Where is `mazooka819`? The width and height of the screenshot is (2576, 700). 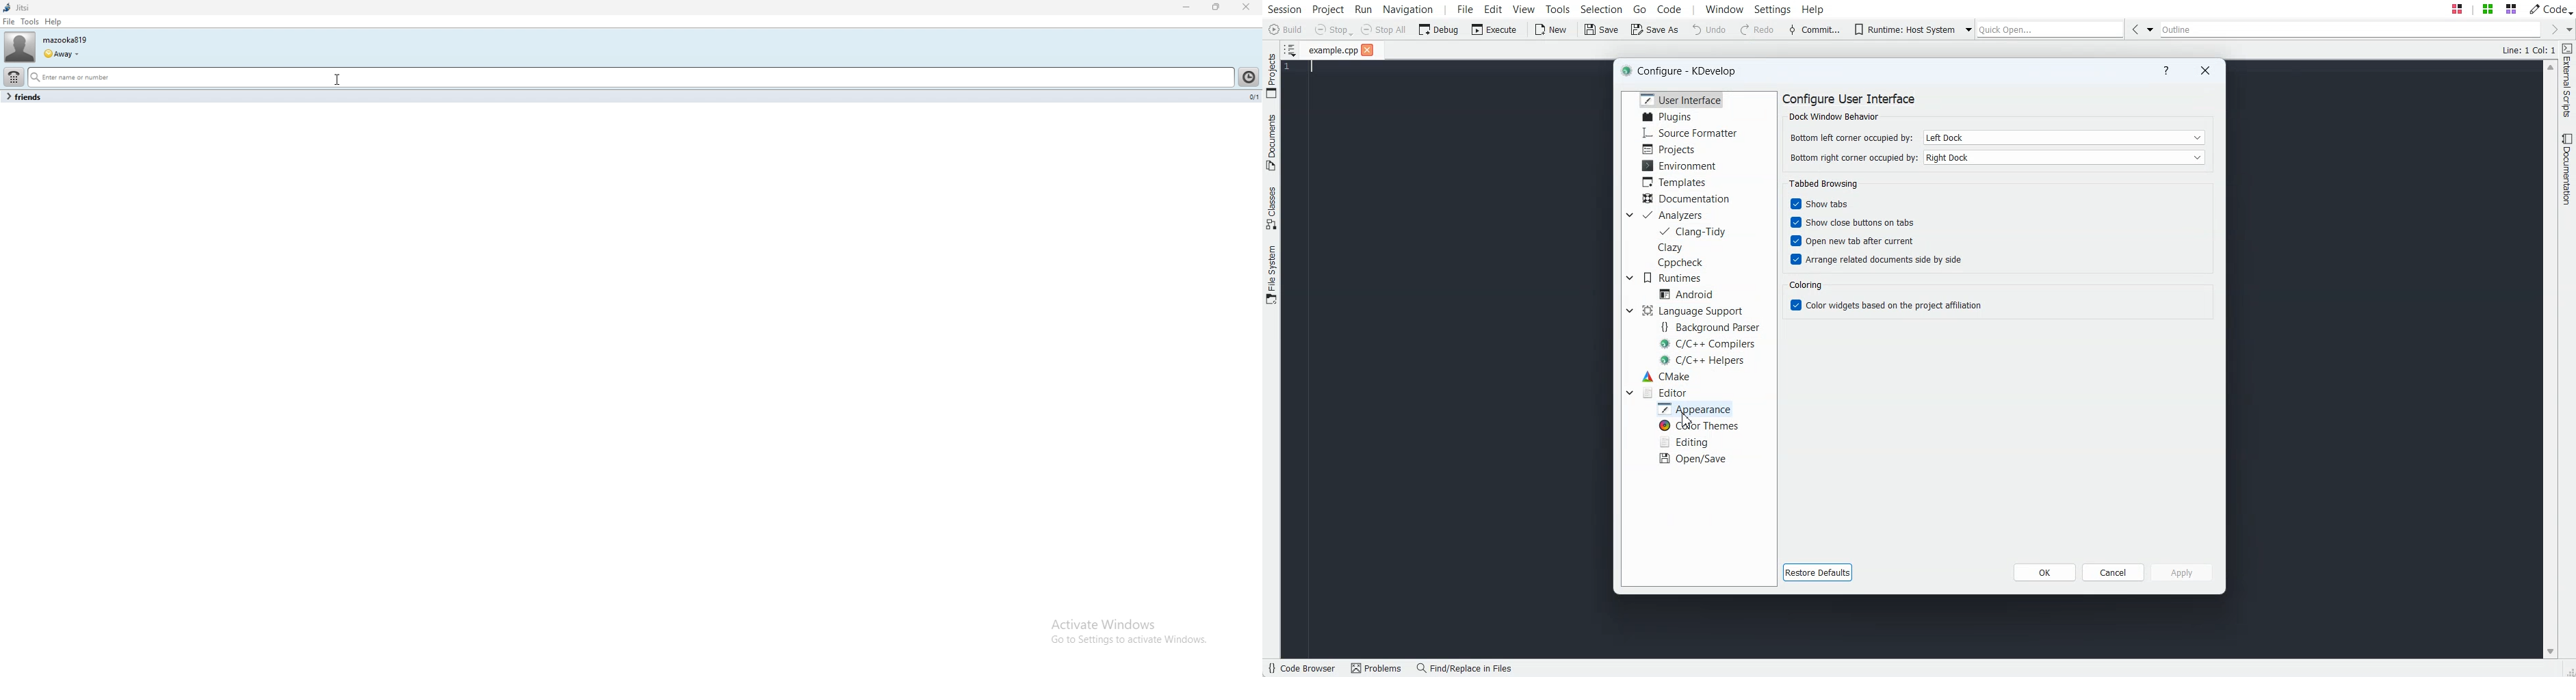
mazooka819 is located at coordinates (74, 38).